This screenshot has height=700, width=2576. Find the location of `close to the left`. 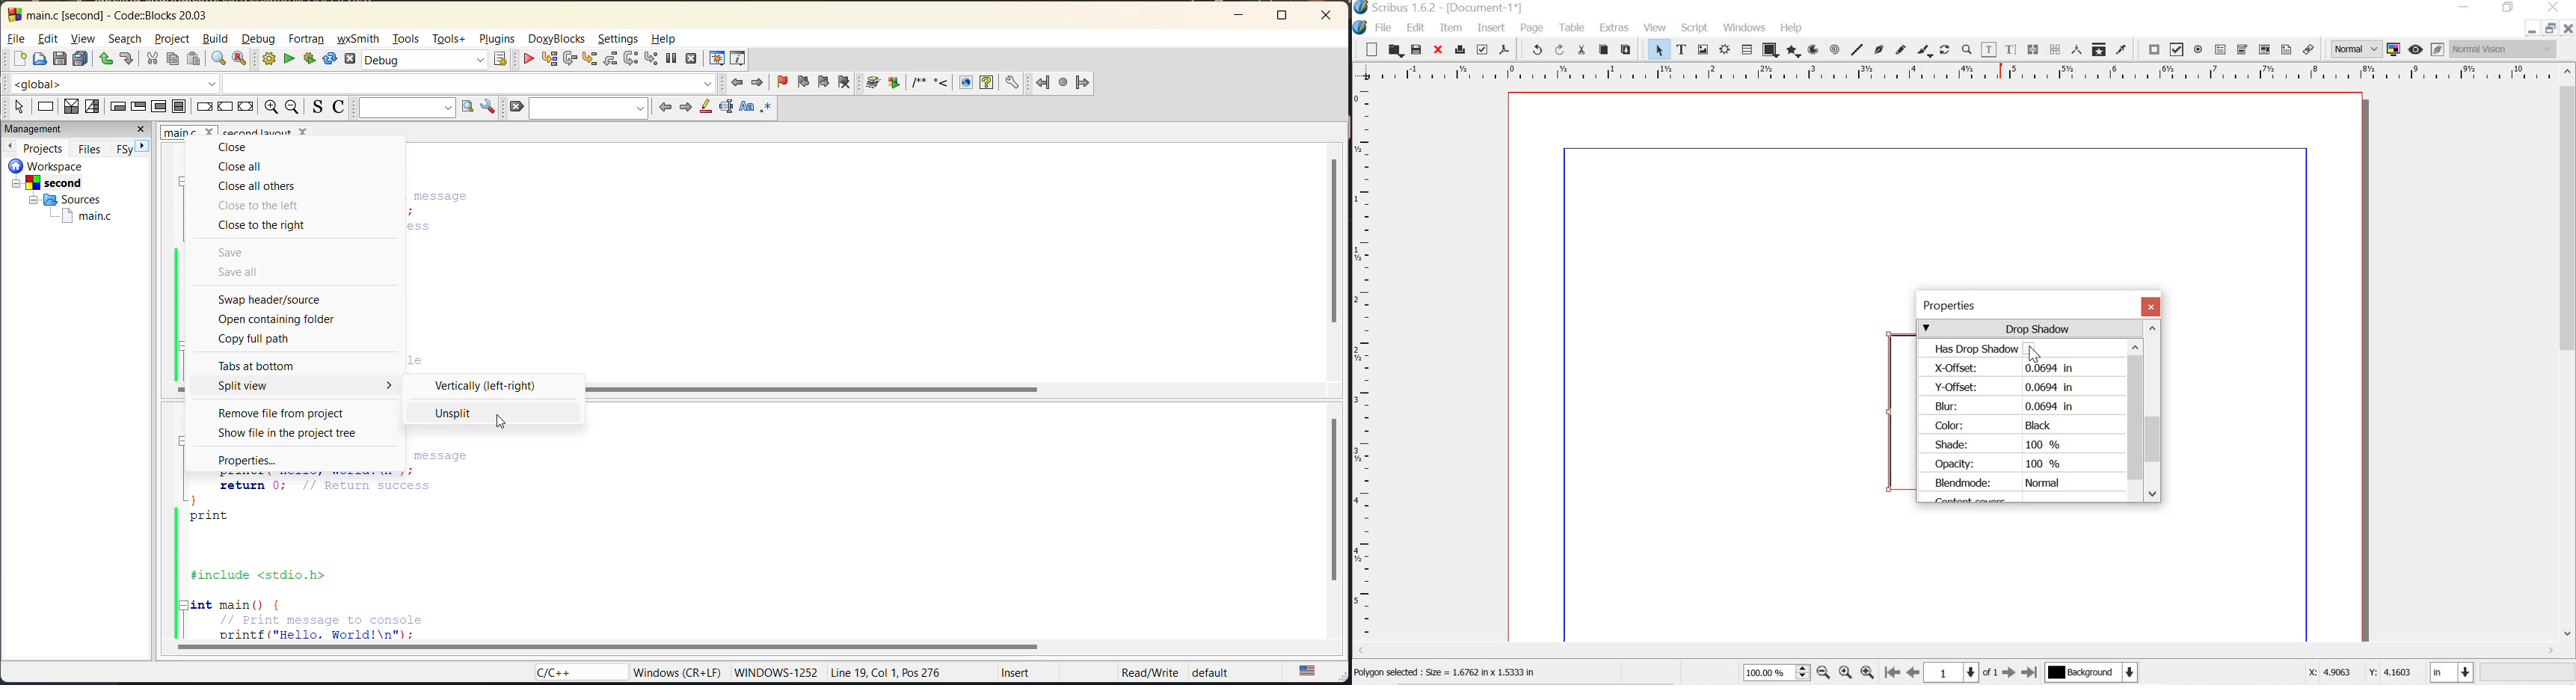

close to the left is located at coordinates (261, 206).